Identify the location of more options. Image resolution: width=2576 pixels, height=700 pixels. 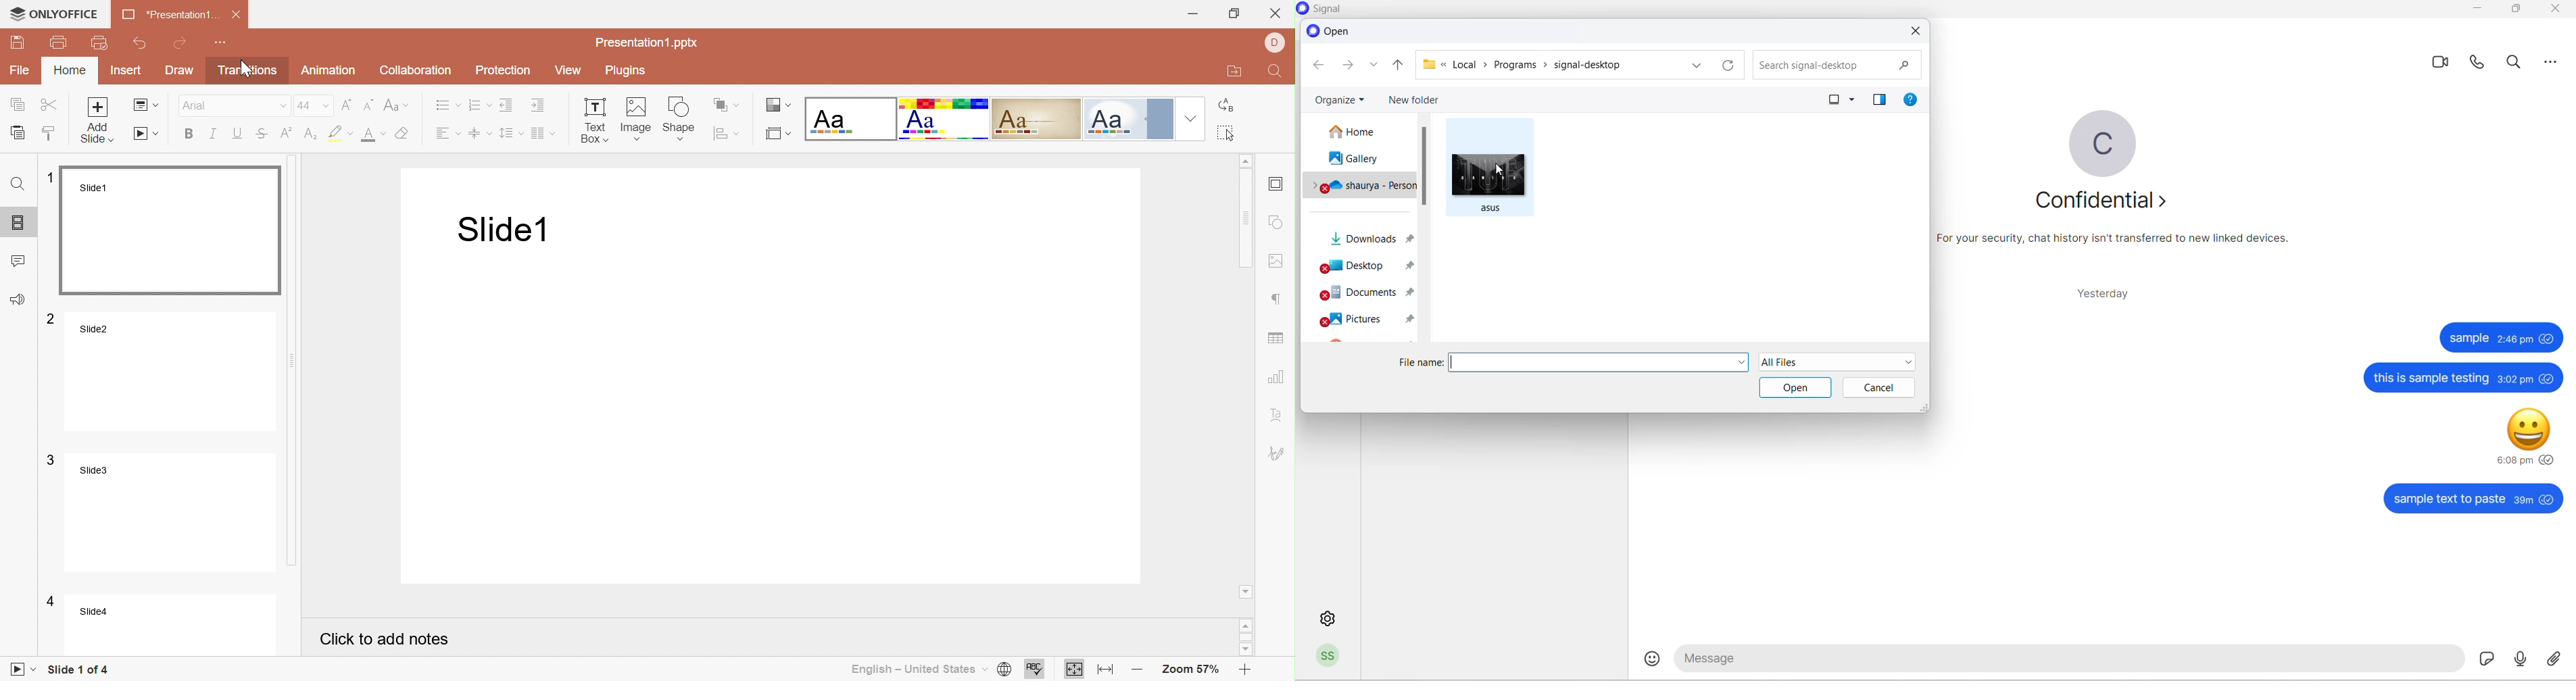
(2552, 66).